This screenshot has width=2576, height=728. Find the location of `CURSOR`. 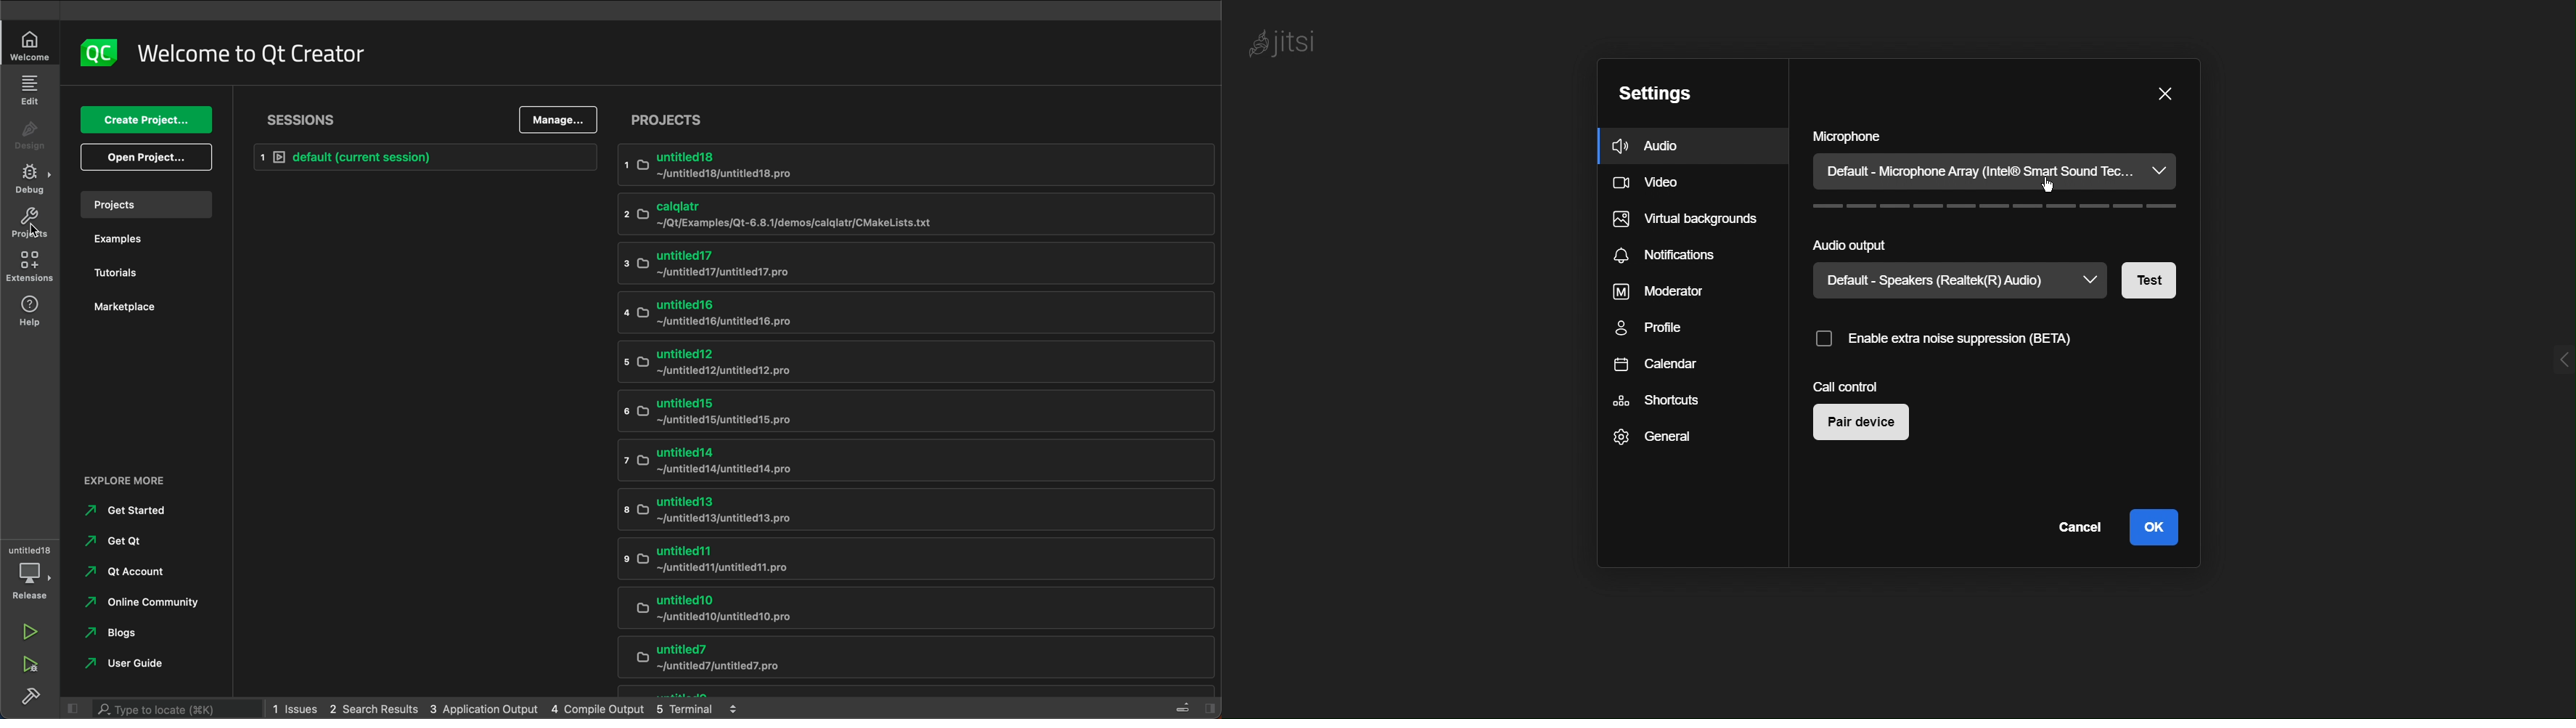

CURSOR is located at coordinates (28, 227).